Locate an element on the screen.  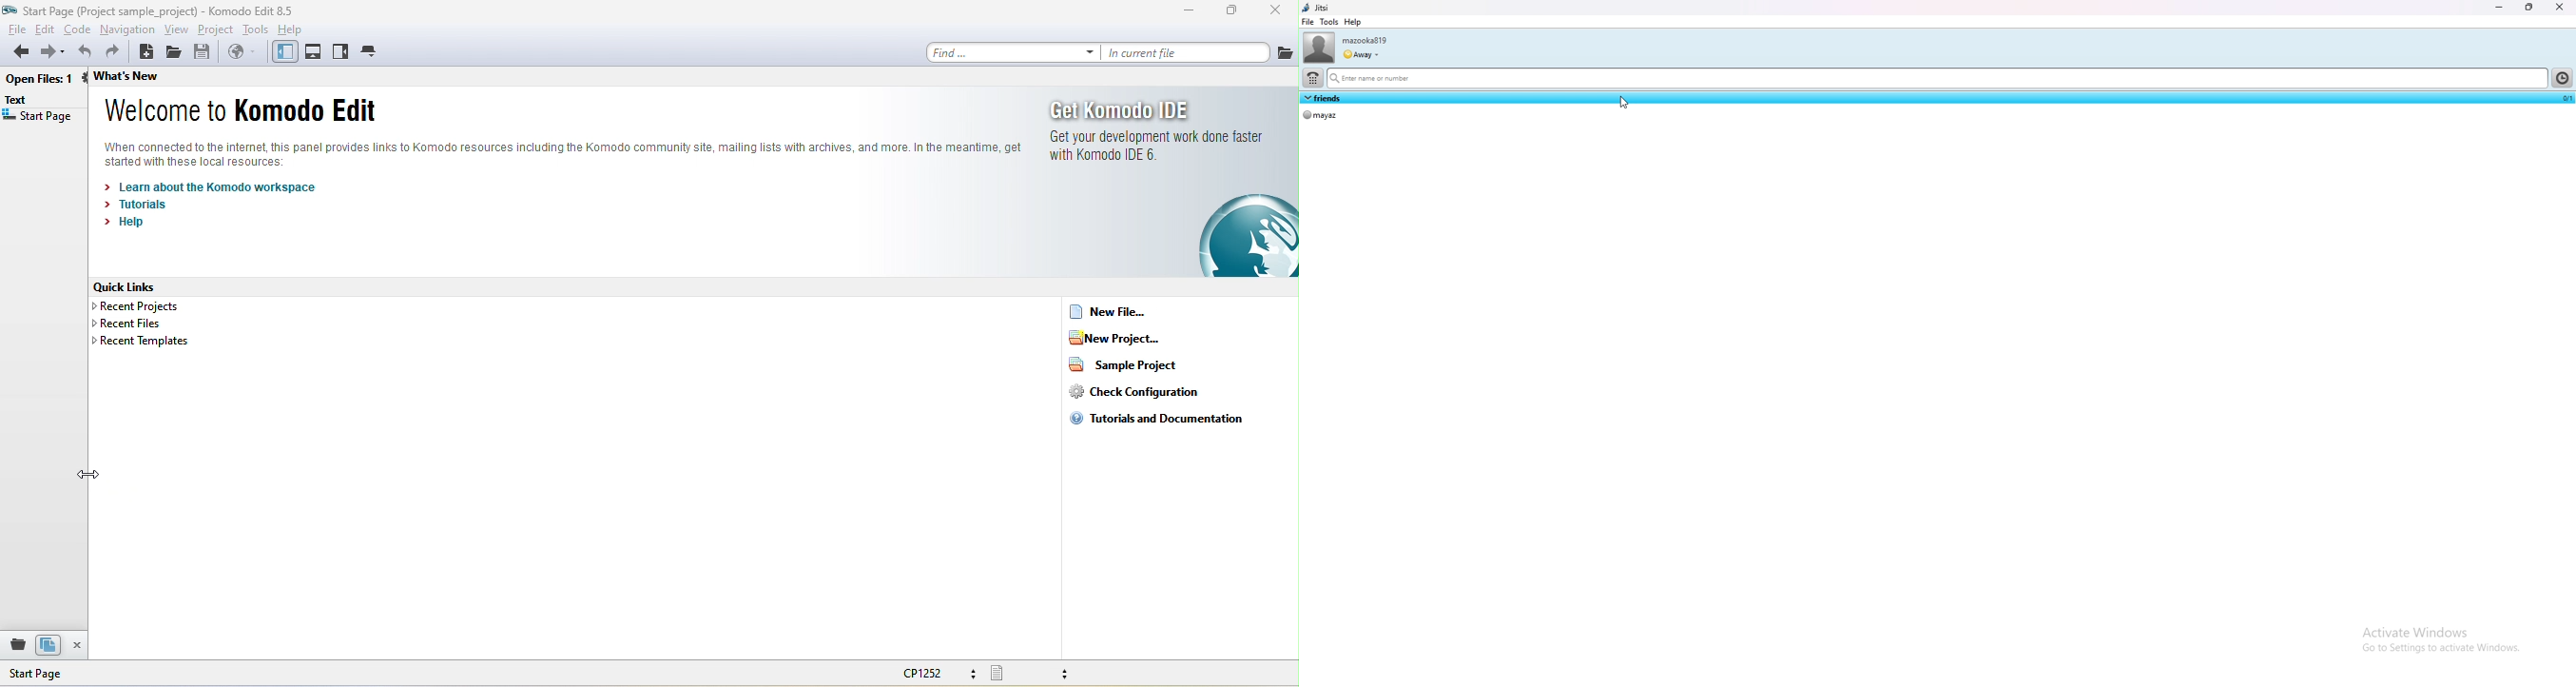
contact is located at coordinates (1322, 116).